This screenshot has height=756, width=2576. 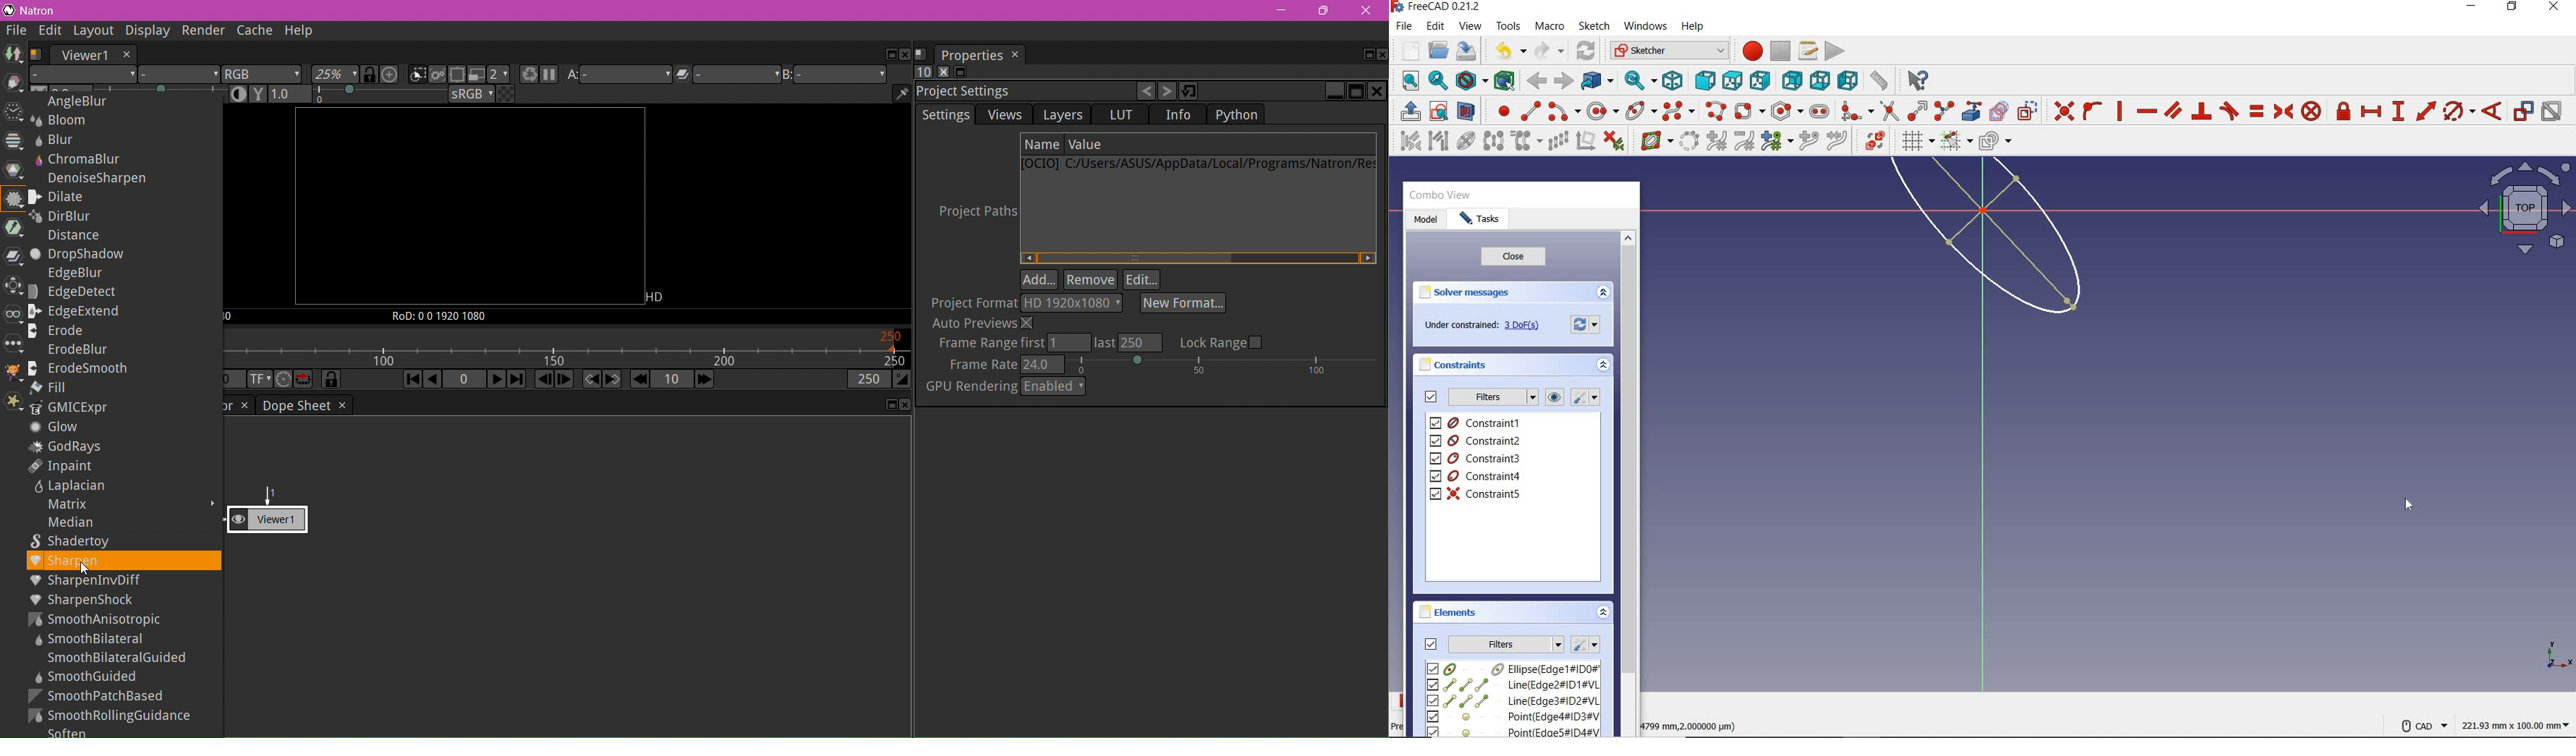 What do you see at coordinates (1407, 140) in the screenshot?
I see `select associated constraint` at bounding box center [1407, 140].